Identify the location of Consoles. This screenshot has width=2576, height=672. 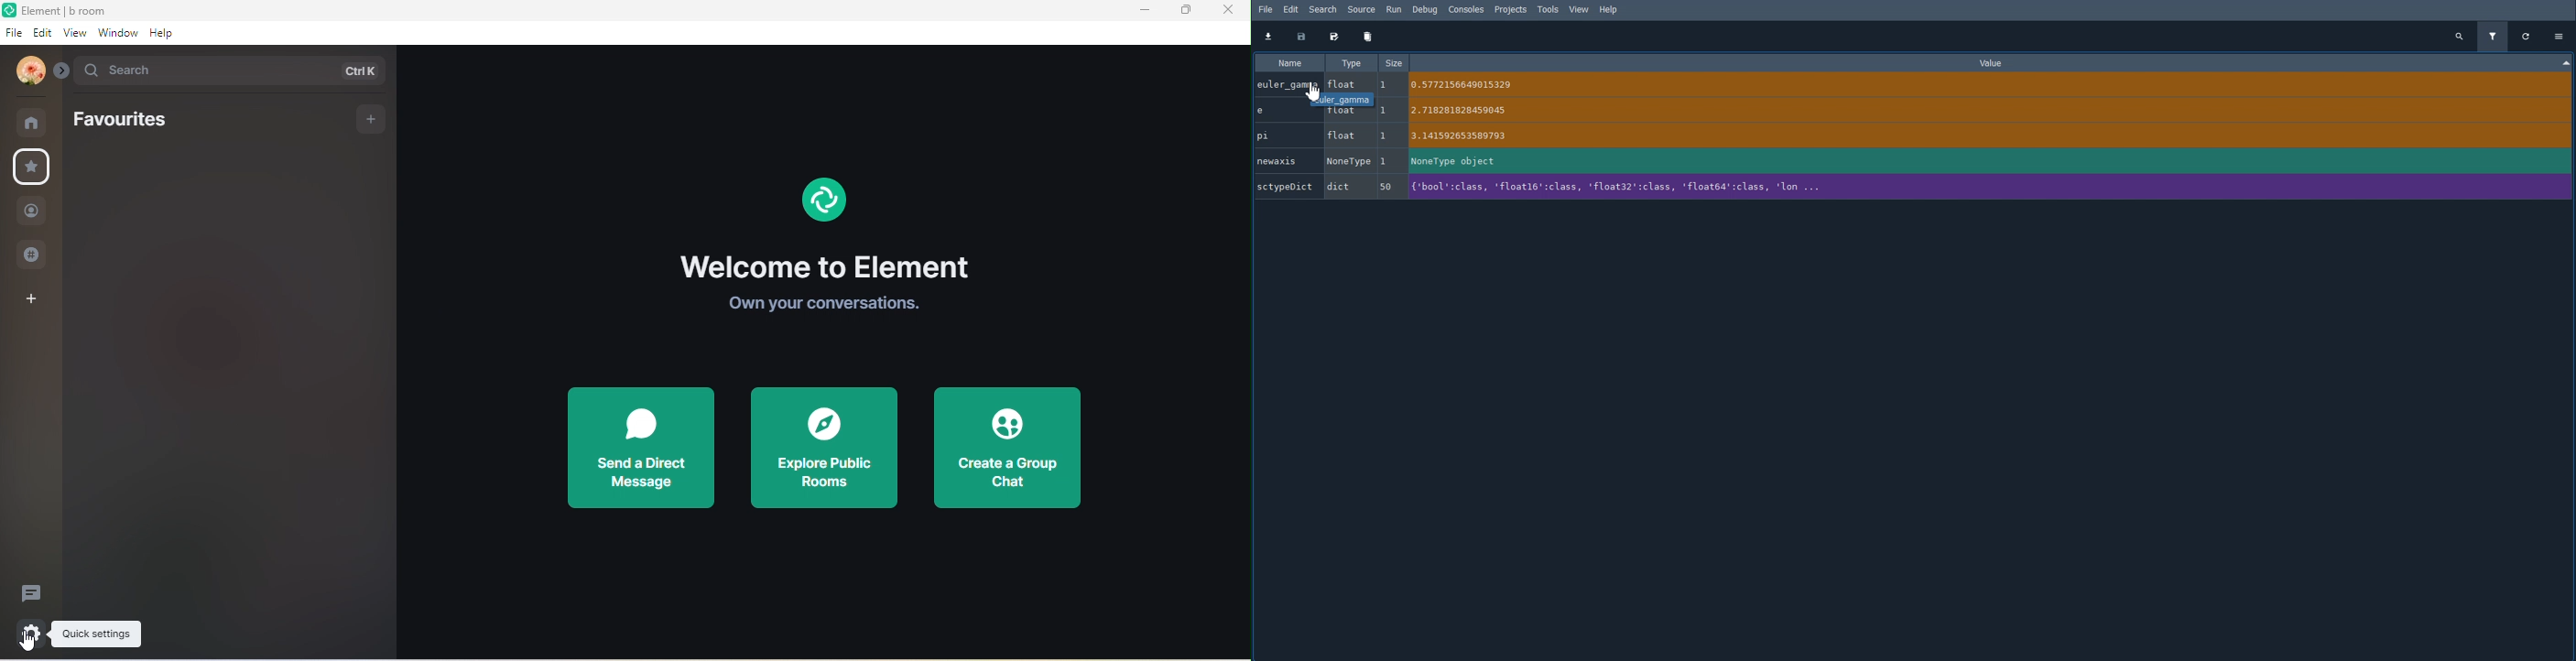
(1466, 10).